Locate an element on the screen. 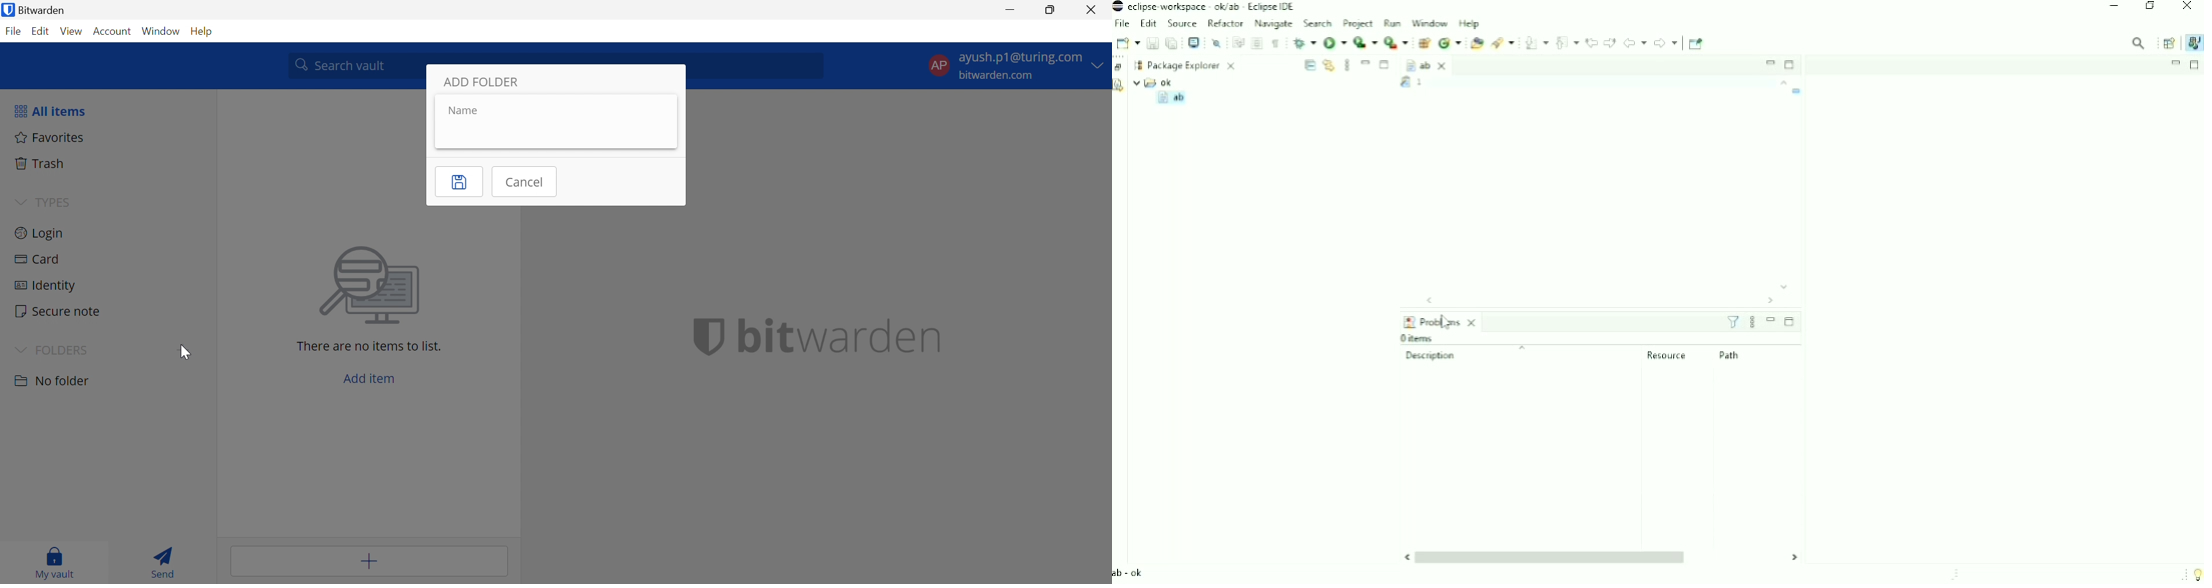 This screenshot has width=2212, height=588. Next Edit Location is located at coordinates (1610, 42).